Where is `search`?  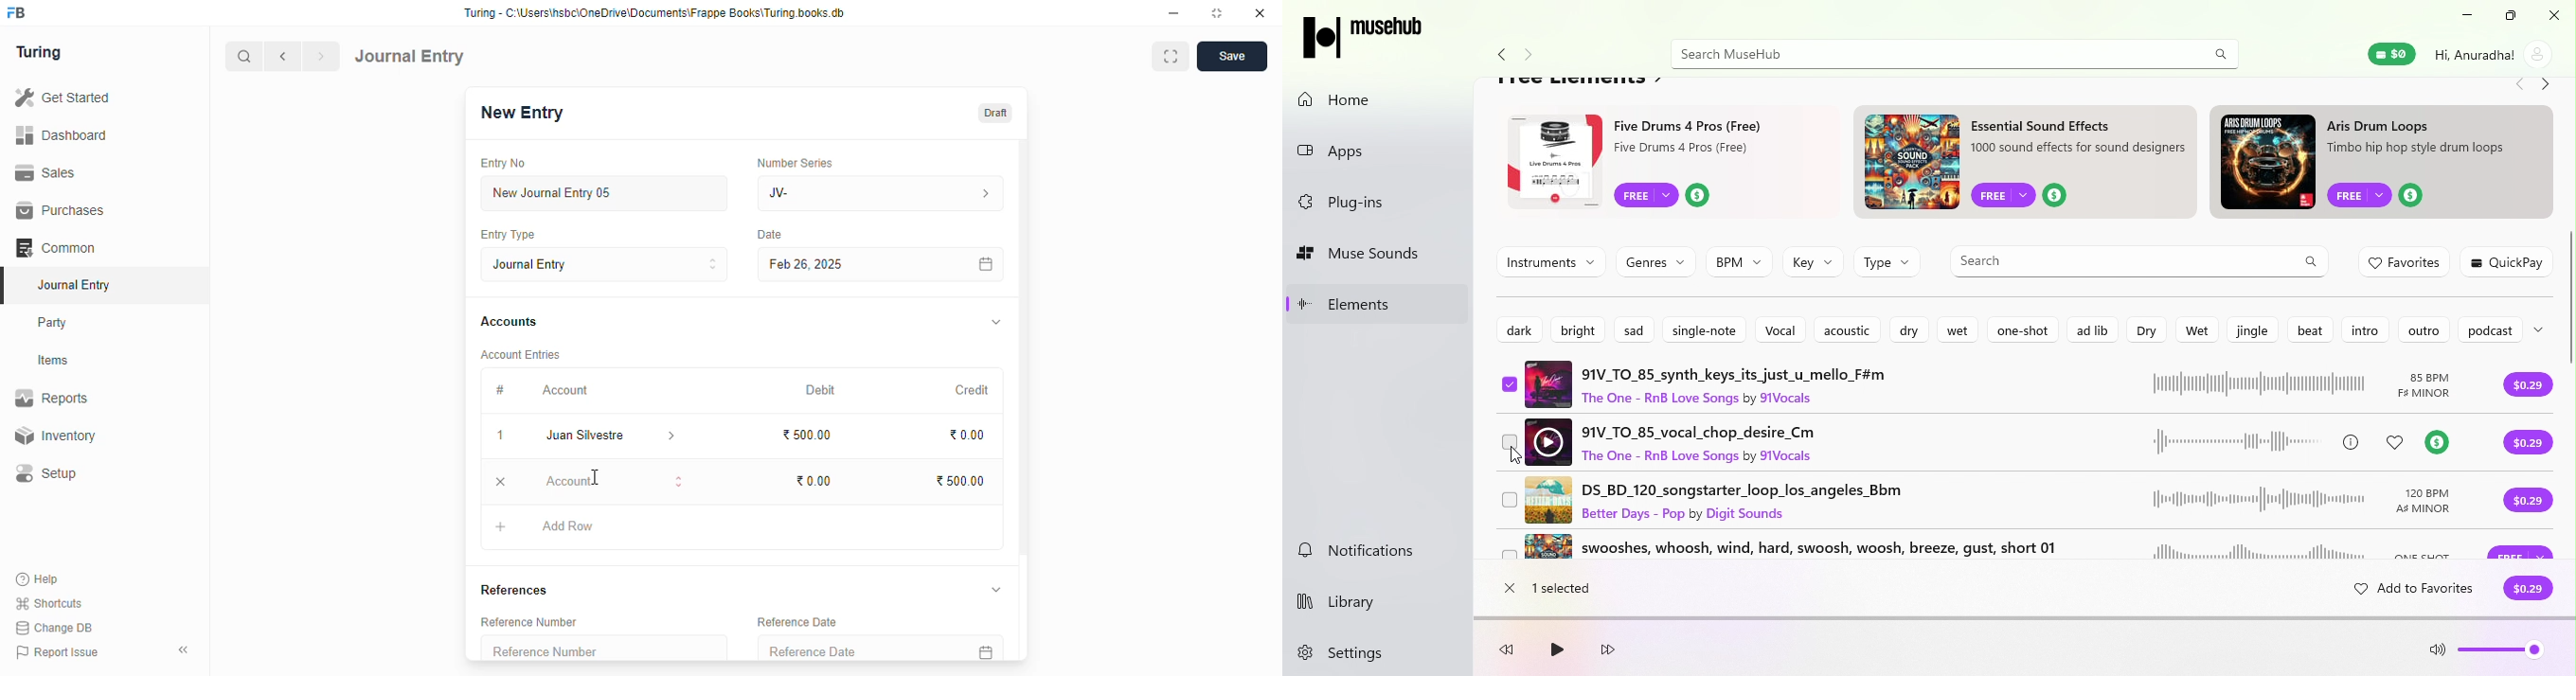 search is located at coordinates (245, 56).